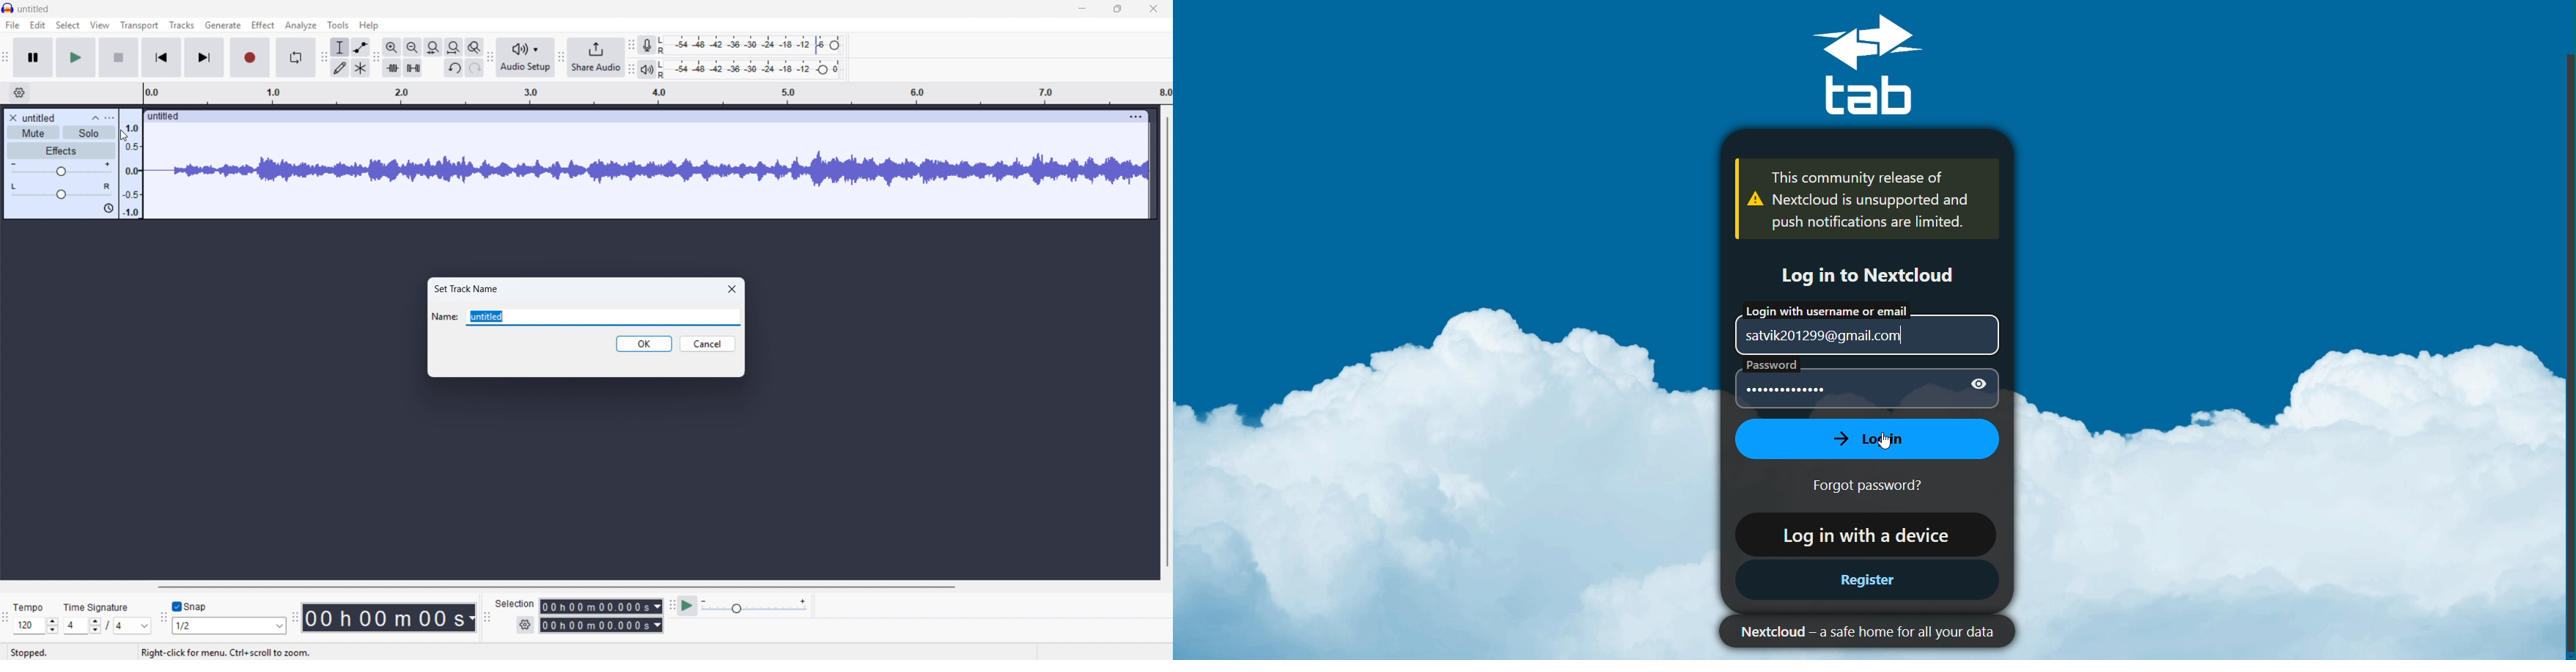  What do you see at coordinates (263, 25) in the screenshot?
I see `Effect ` at bounding box center [263, 25].